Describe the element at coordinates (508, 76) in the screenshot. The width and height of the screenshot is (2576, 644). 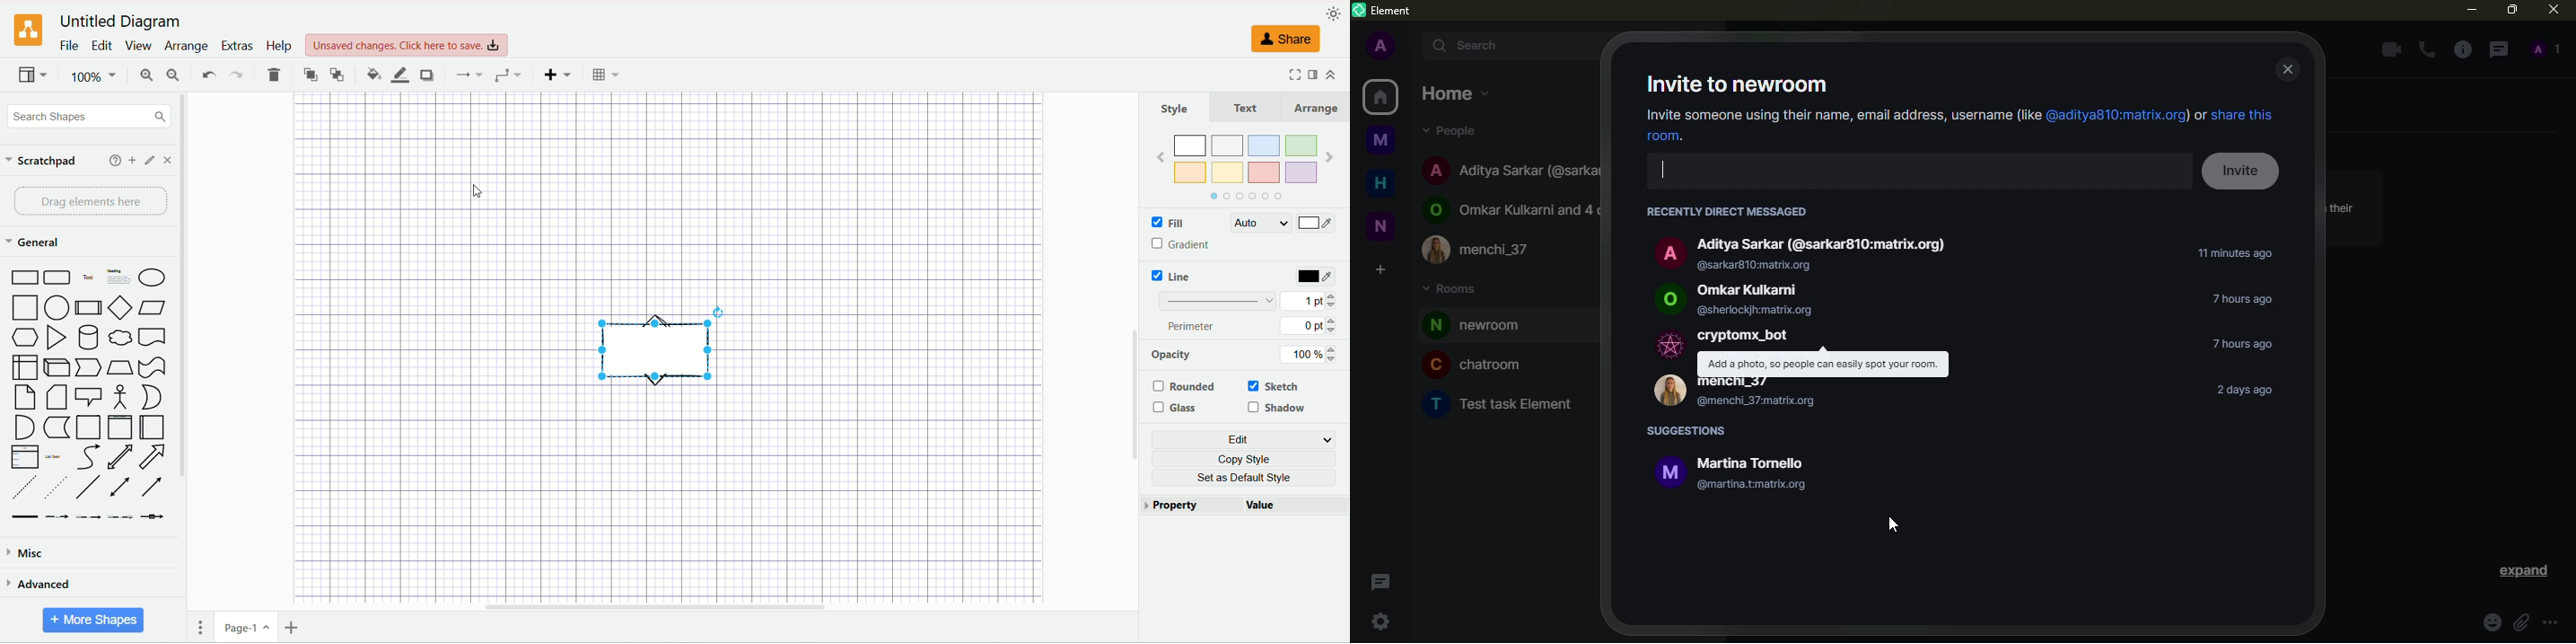
I see `connection` at that location.